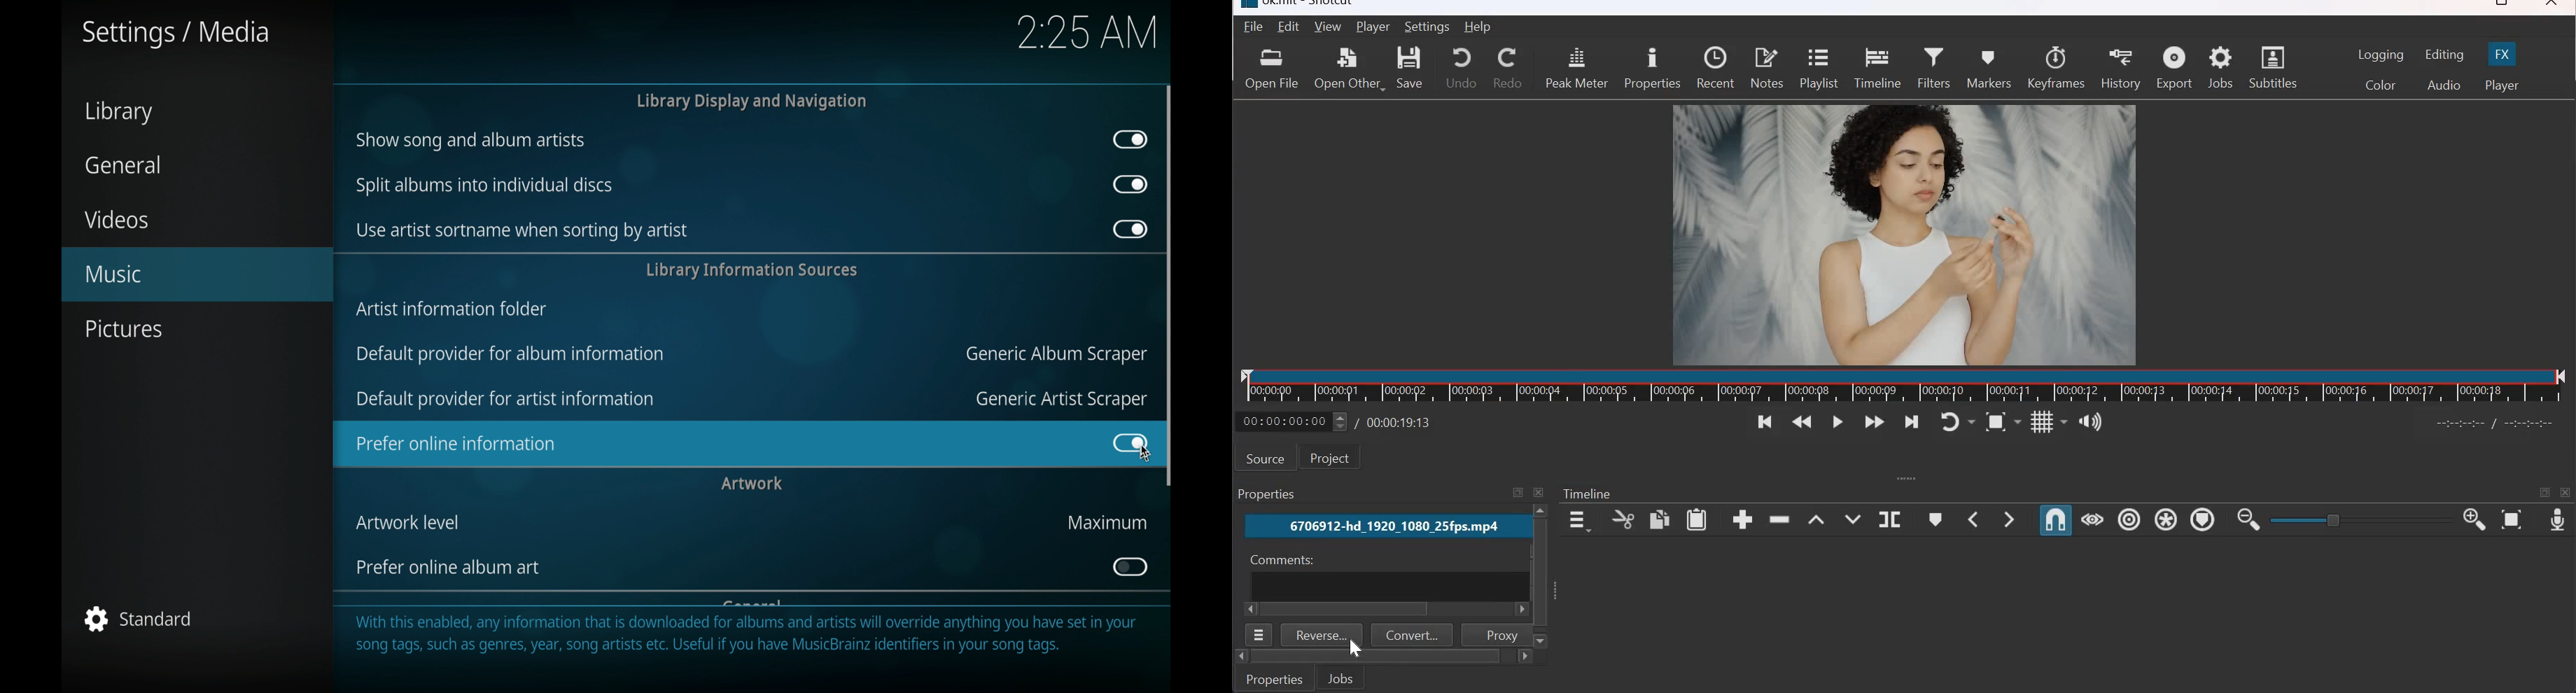 Image resolution: width=2576 pixels, height=700 pixels. What do you see at coordinates (2120, 67) in the screenshot?
I see `History` at bounding box center [2120, 67].